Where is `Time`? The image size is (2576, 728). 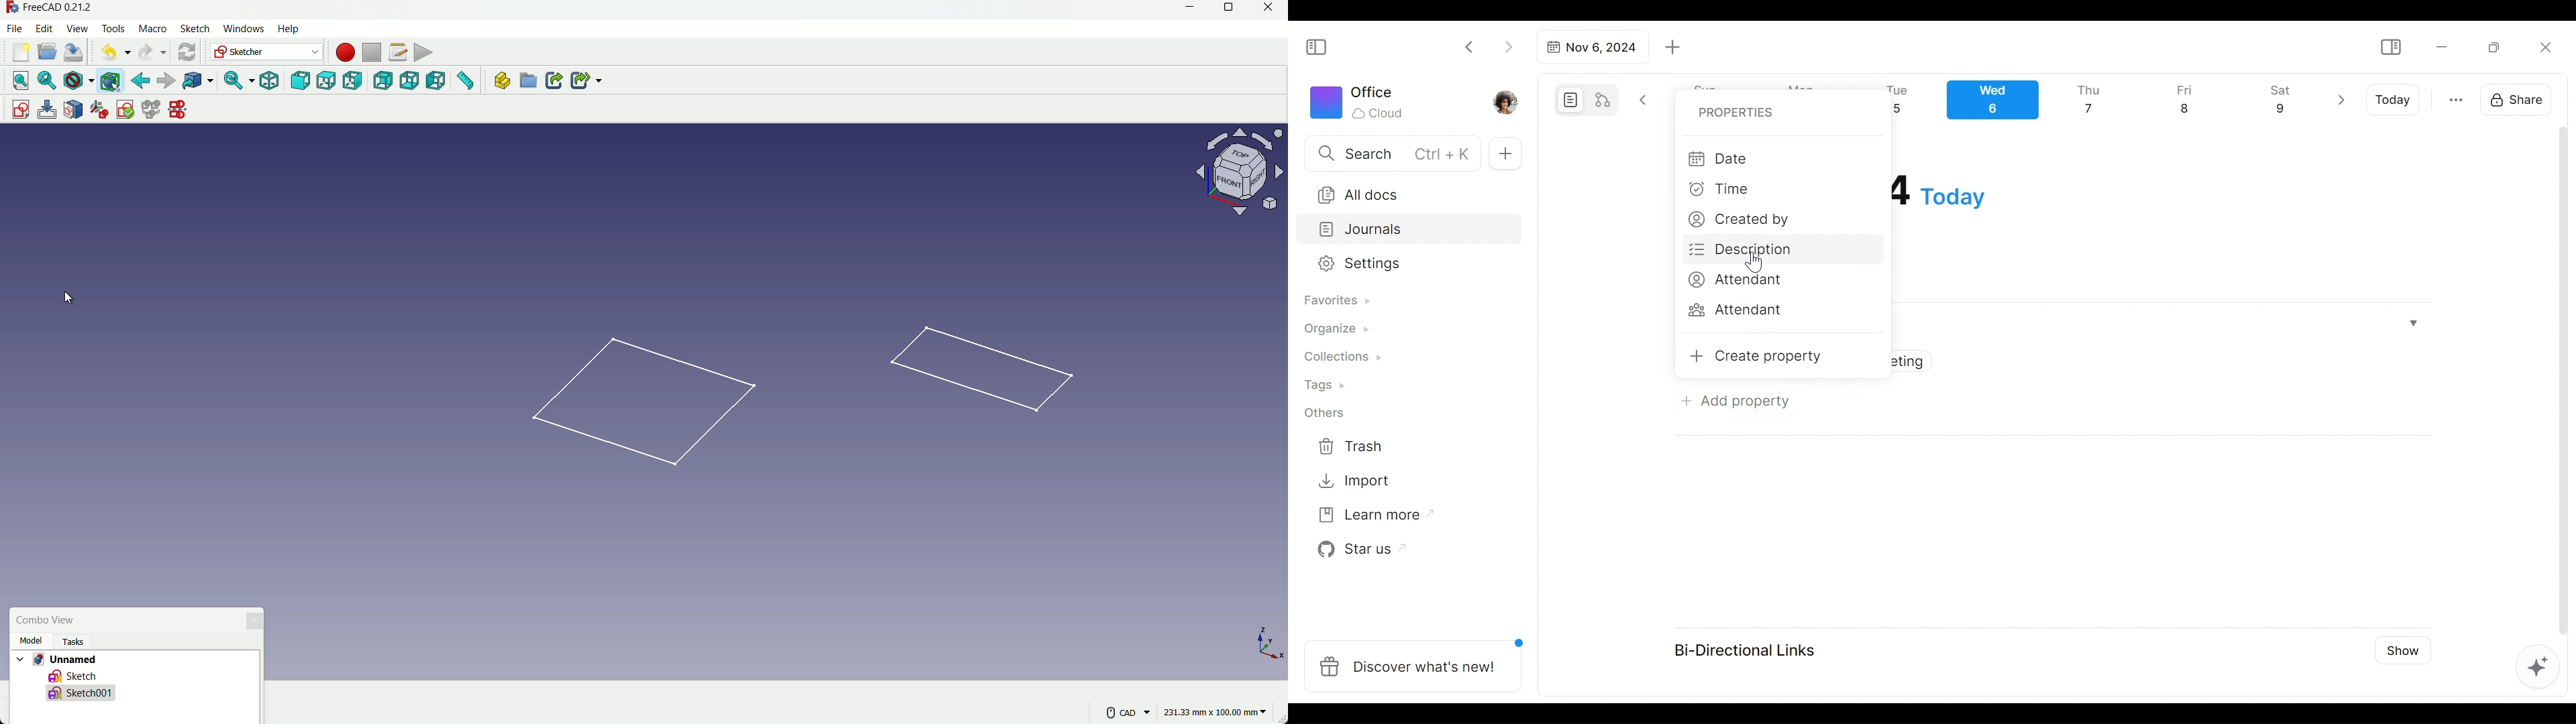
Time is located at coordinates (1720, 191).